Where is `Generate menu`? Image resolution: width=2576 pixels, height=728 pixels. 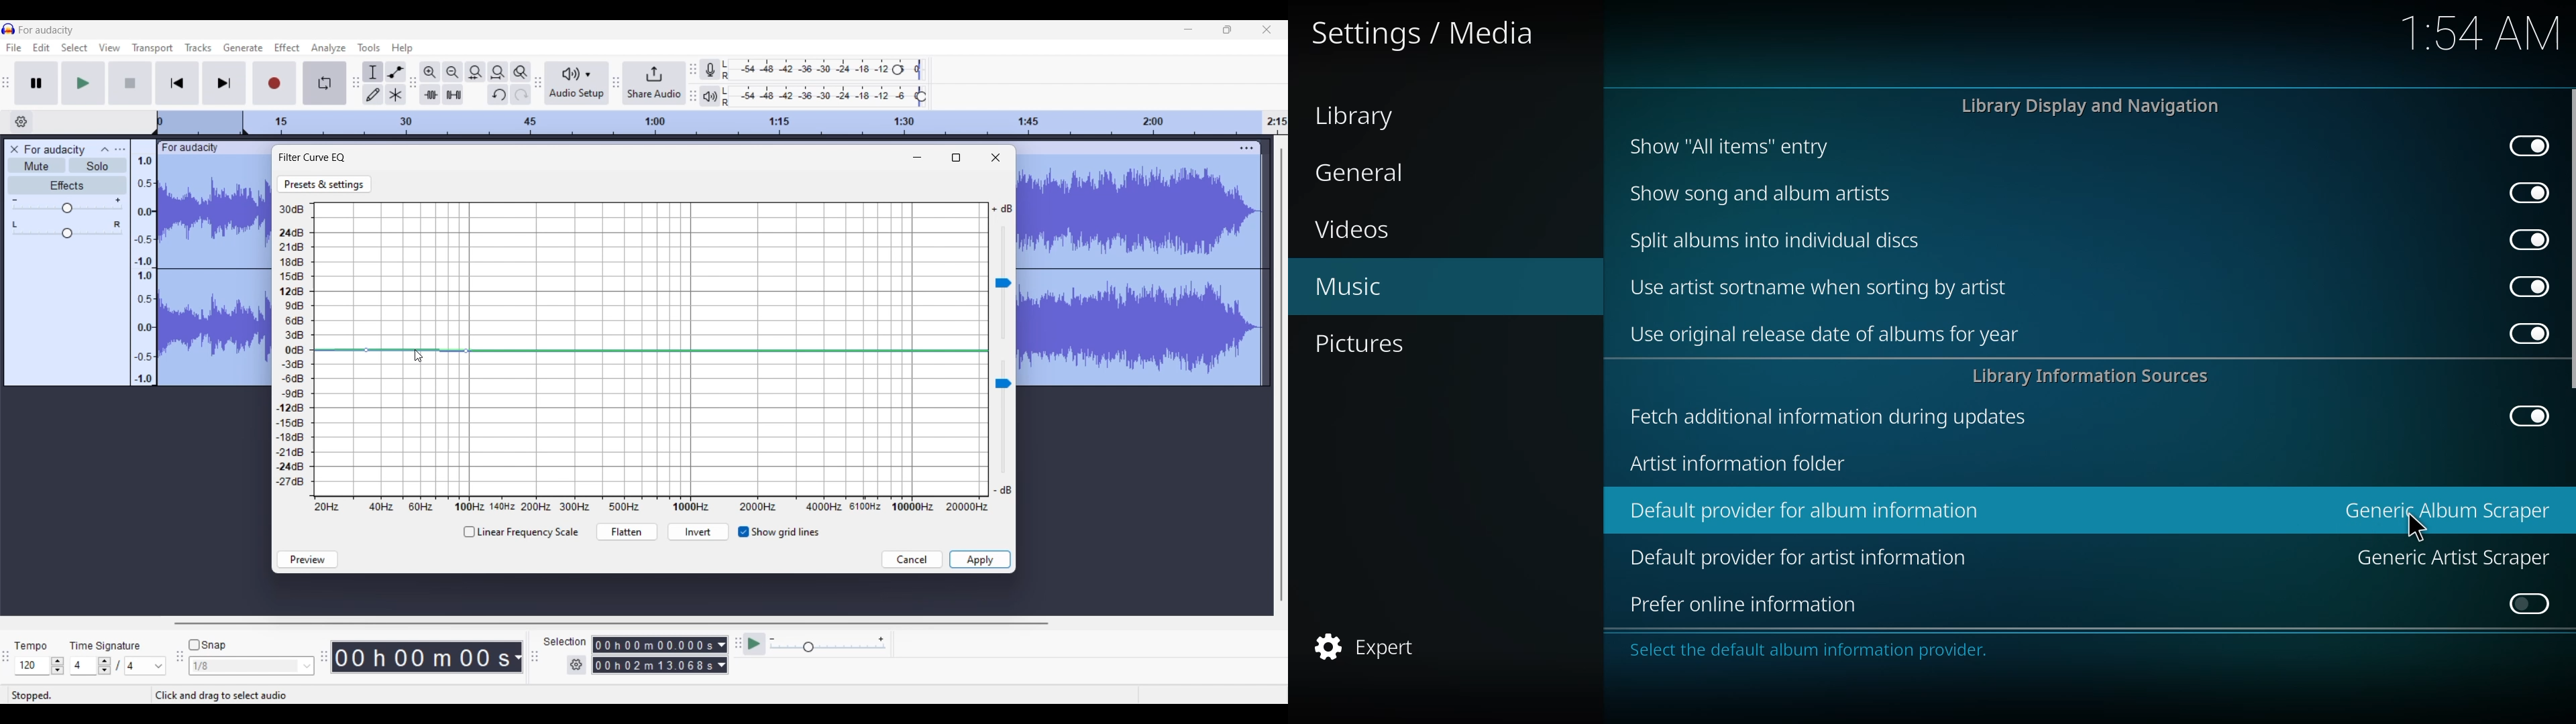
Generate menu is located at coordinates (240, 49).